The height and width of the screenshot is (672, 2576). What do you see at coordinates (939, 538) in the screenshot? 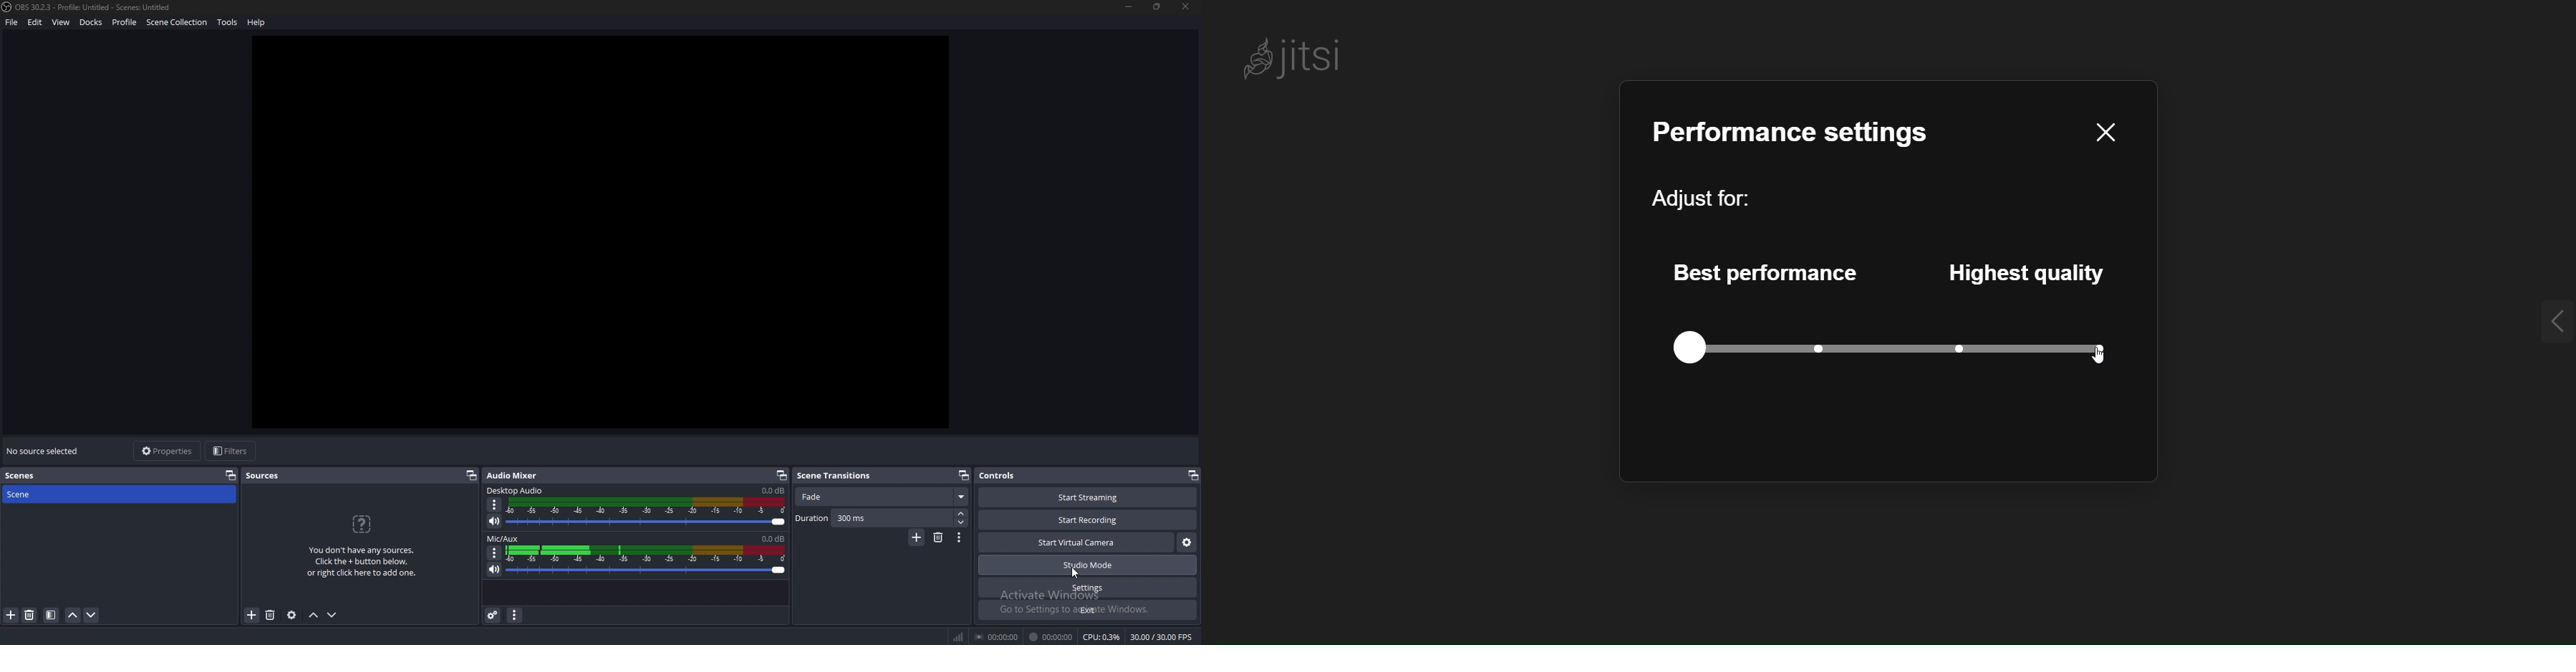
I see `Delete scene transitions` at bounding box center [939, 538].